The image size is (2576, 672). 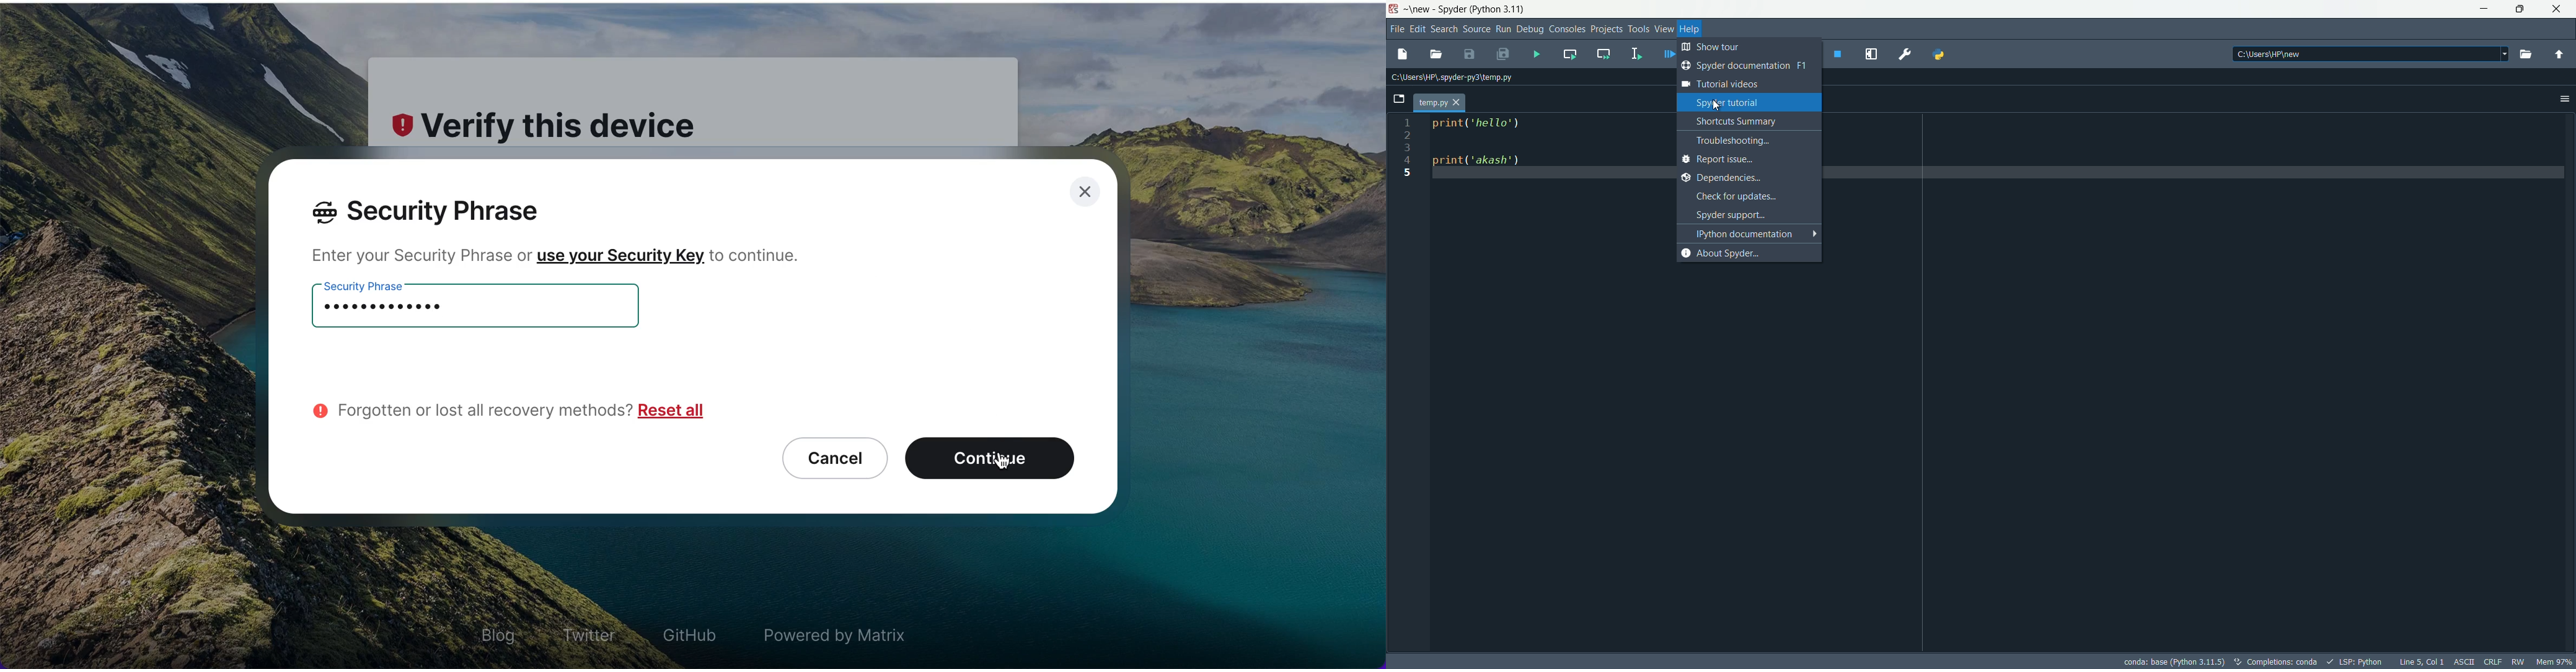 I want to click on run current cell, so click(x=1569, y=53).